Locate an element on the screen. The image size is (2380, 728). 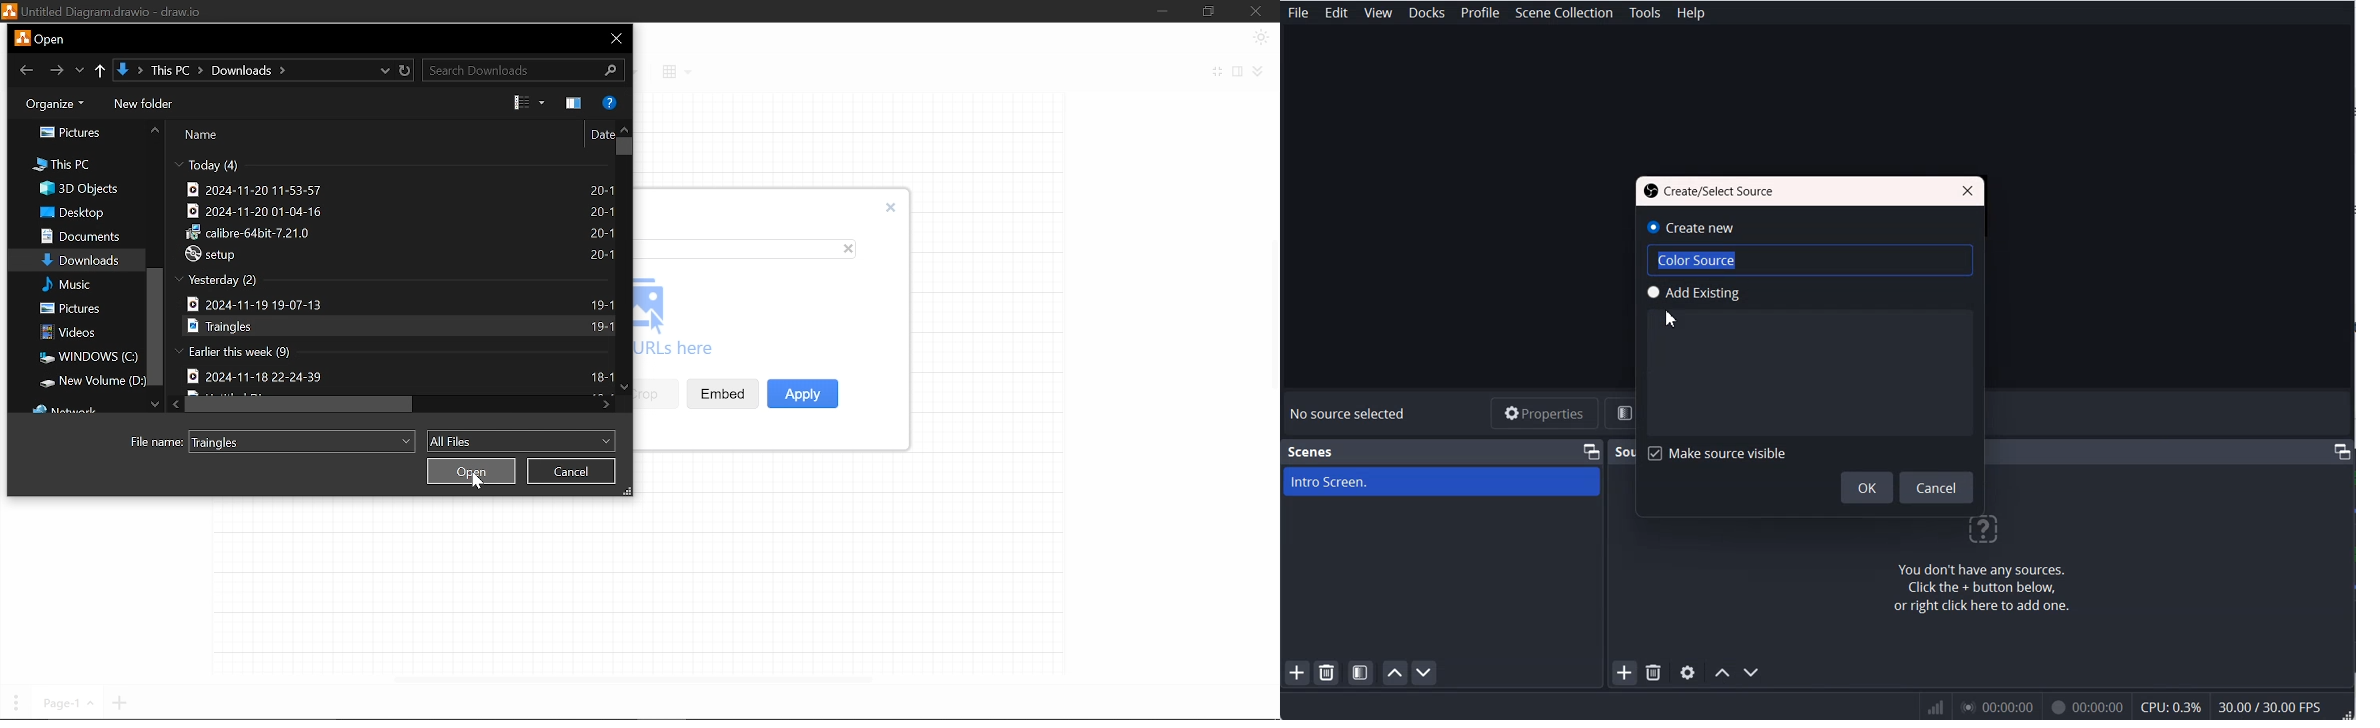
File is located at coordinates (1297, 13).